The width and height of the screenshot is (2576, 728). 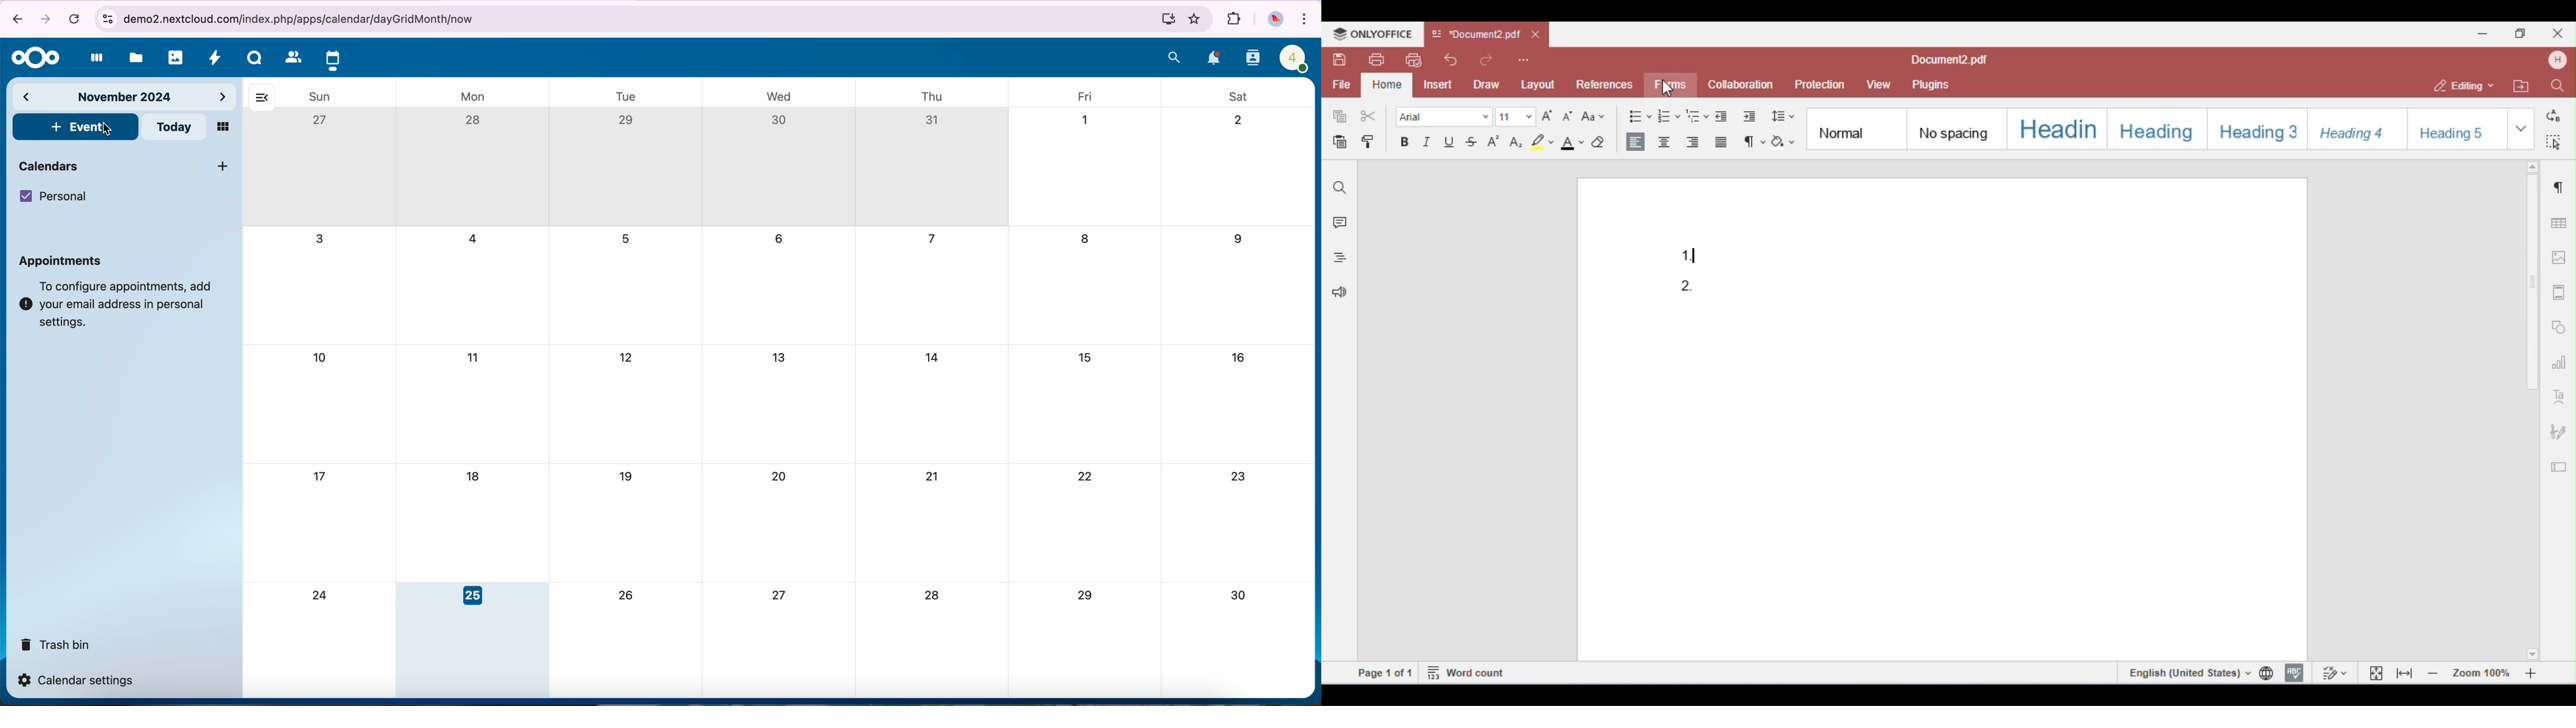 What do you see at coordinates (475, 96) in the screenshot?
I see `mon` at bounding box center [475, 96].